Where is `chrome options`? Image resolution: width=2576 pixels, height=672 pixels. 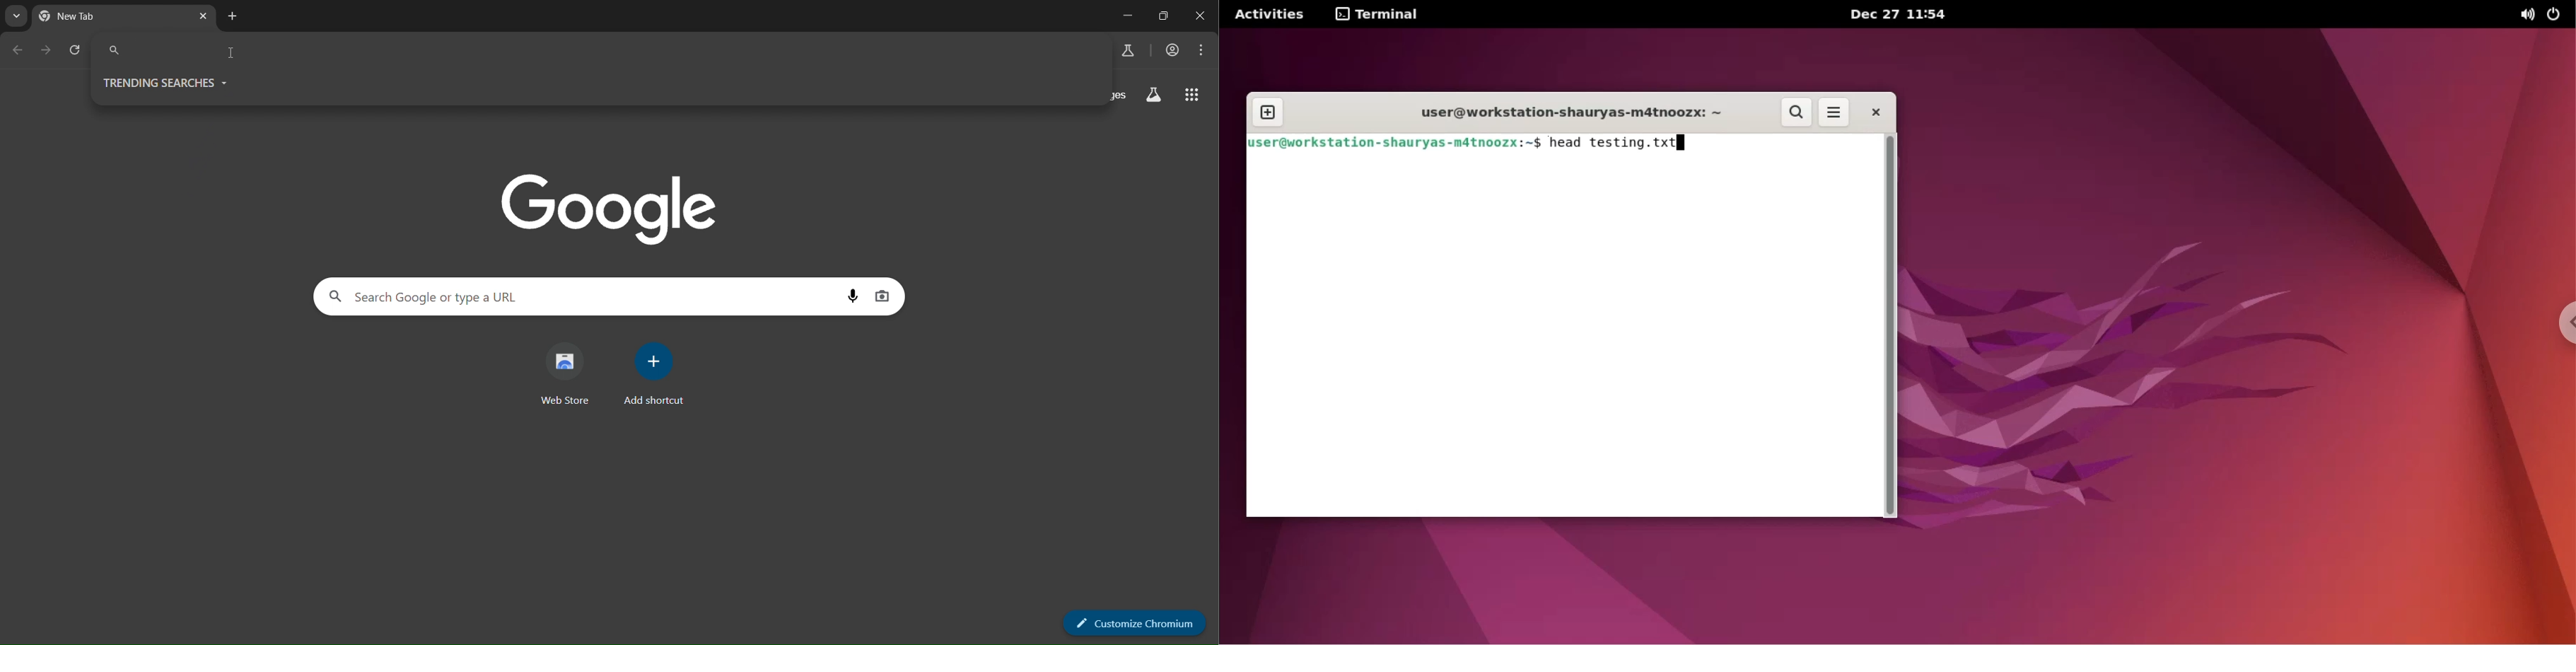
chrome options is located at coordinates (2563, 323).